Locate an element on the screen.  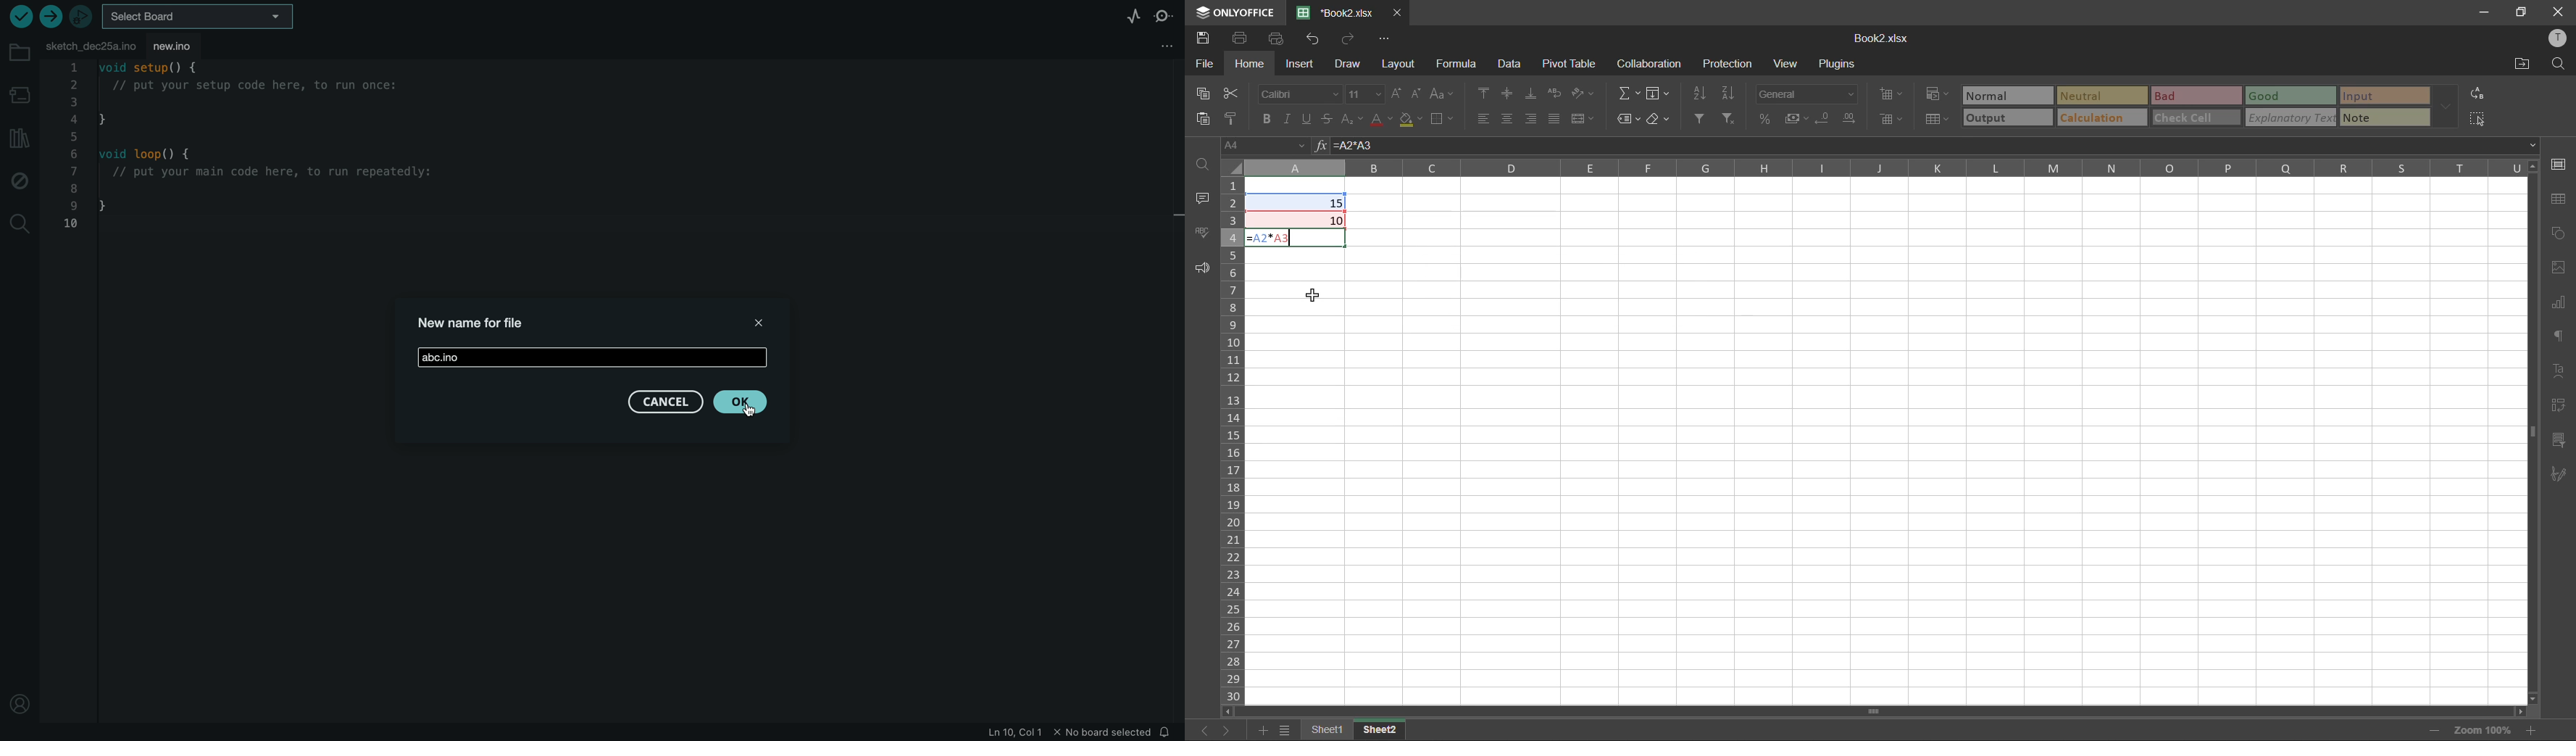
align left is located at coordinates (1487, 119).